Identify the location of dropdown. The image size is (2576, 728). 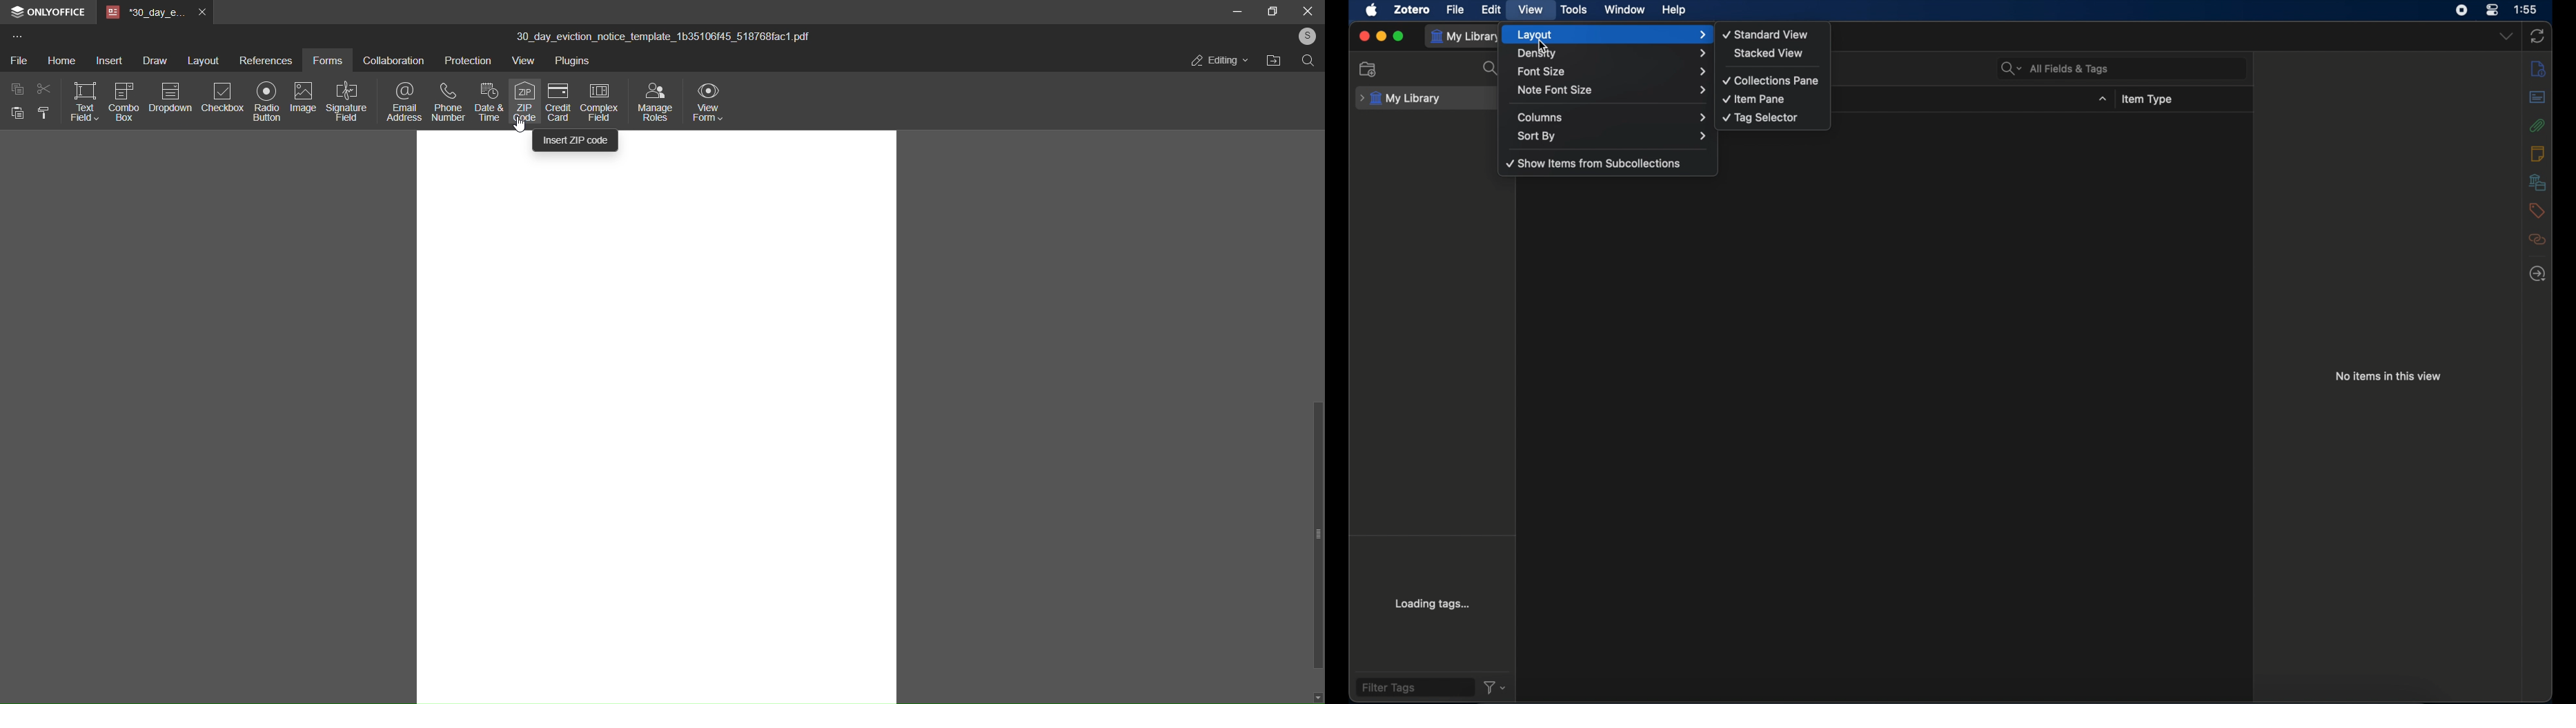
(2506, 37).